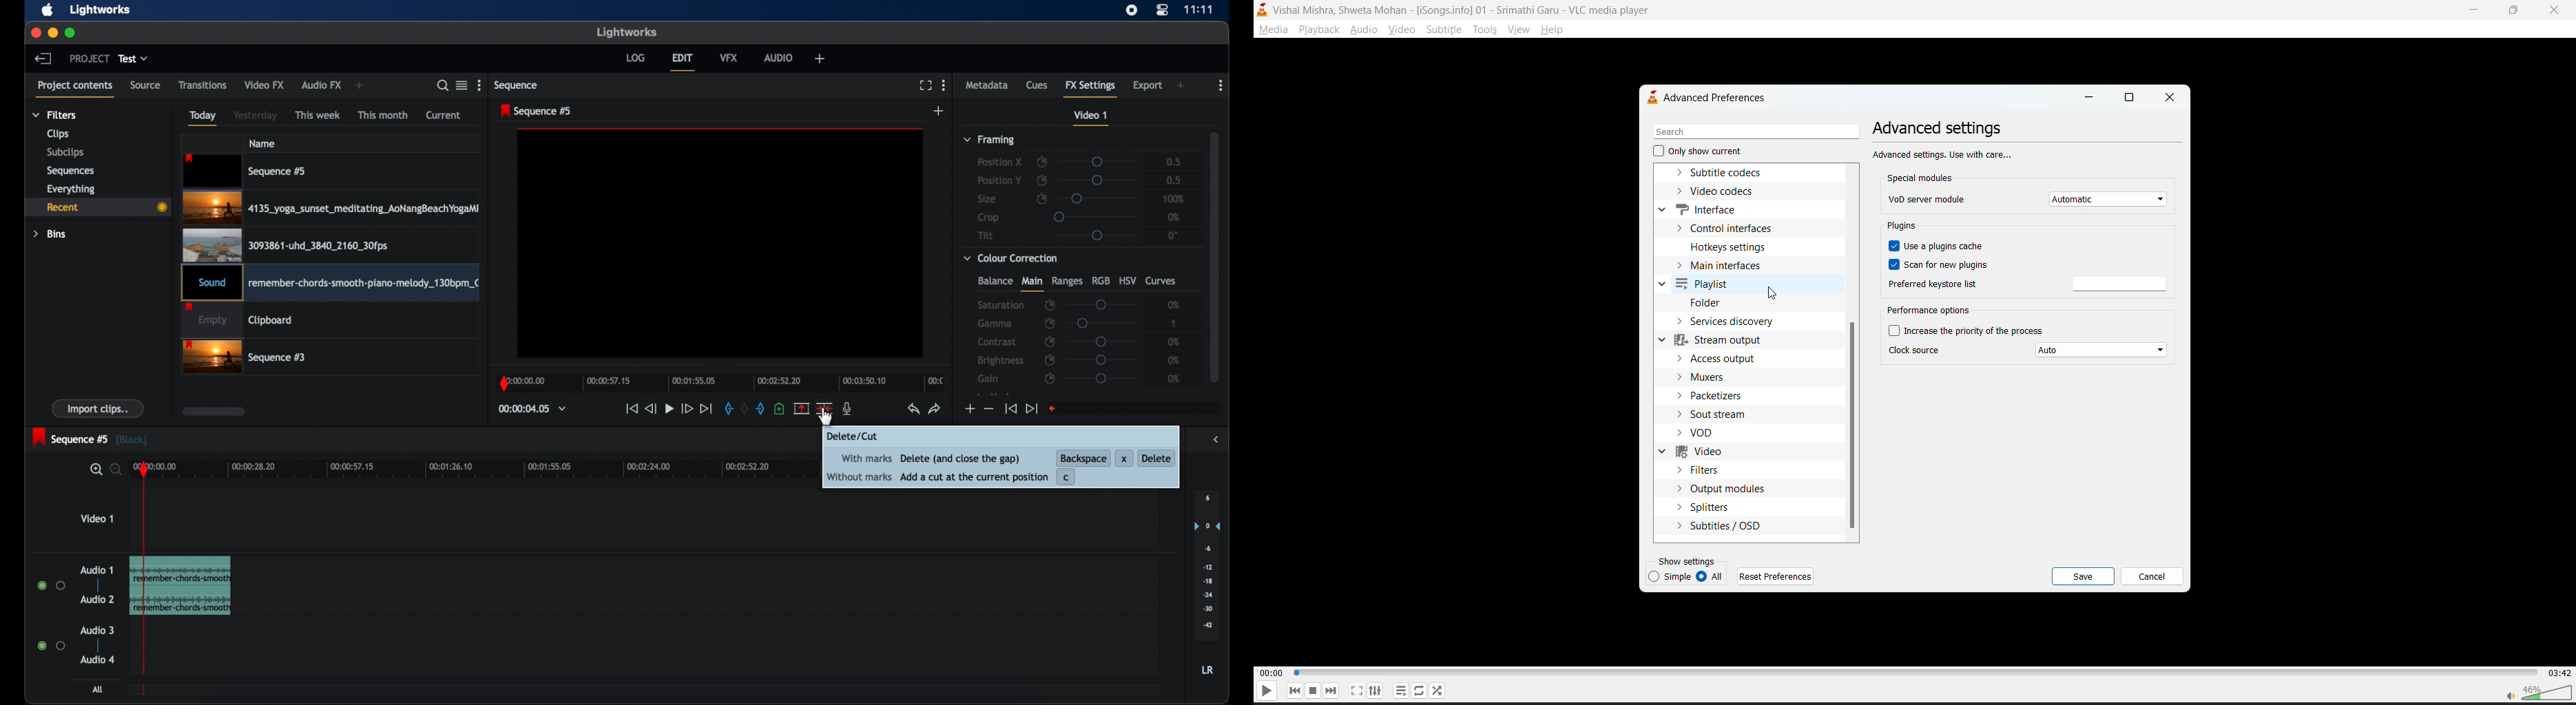 The height and width of the screenshot is (728, 2576). I want to click on framing, so click(991, 140).